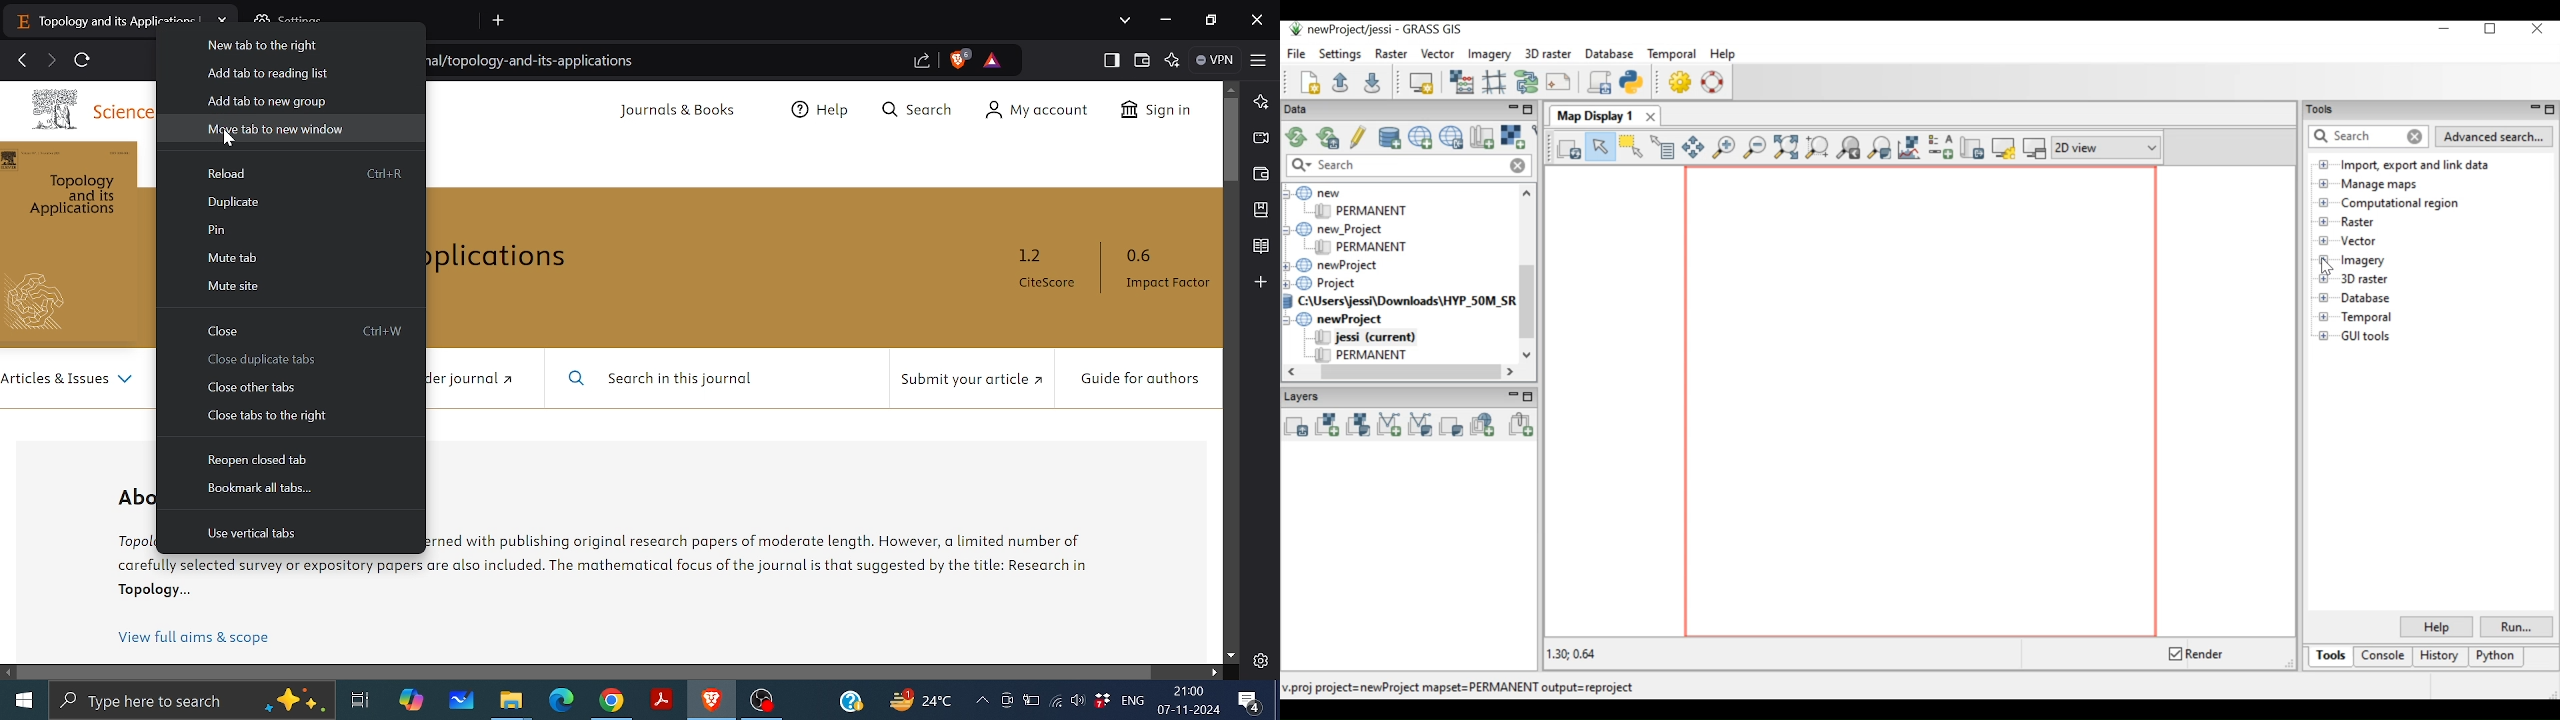  Describe the element at coordinates (385, 331) in the screenshot. I see `Shortcut for close Ctrl+W` at that location.